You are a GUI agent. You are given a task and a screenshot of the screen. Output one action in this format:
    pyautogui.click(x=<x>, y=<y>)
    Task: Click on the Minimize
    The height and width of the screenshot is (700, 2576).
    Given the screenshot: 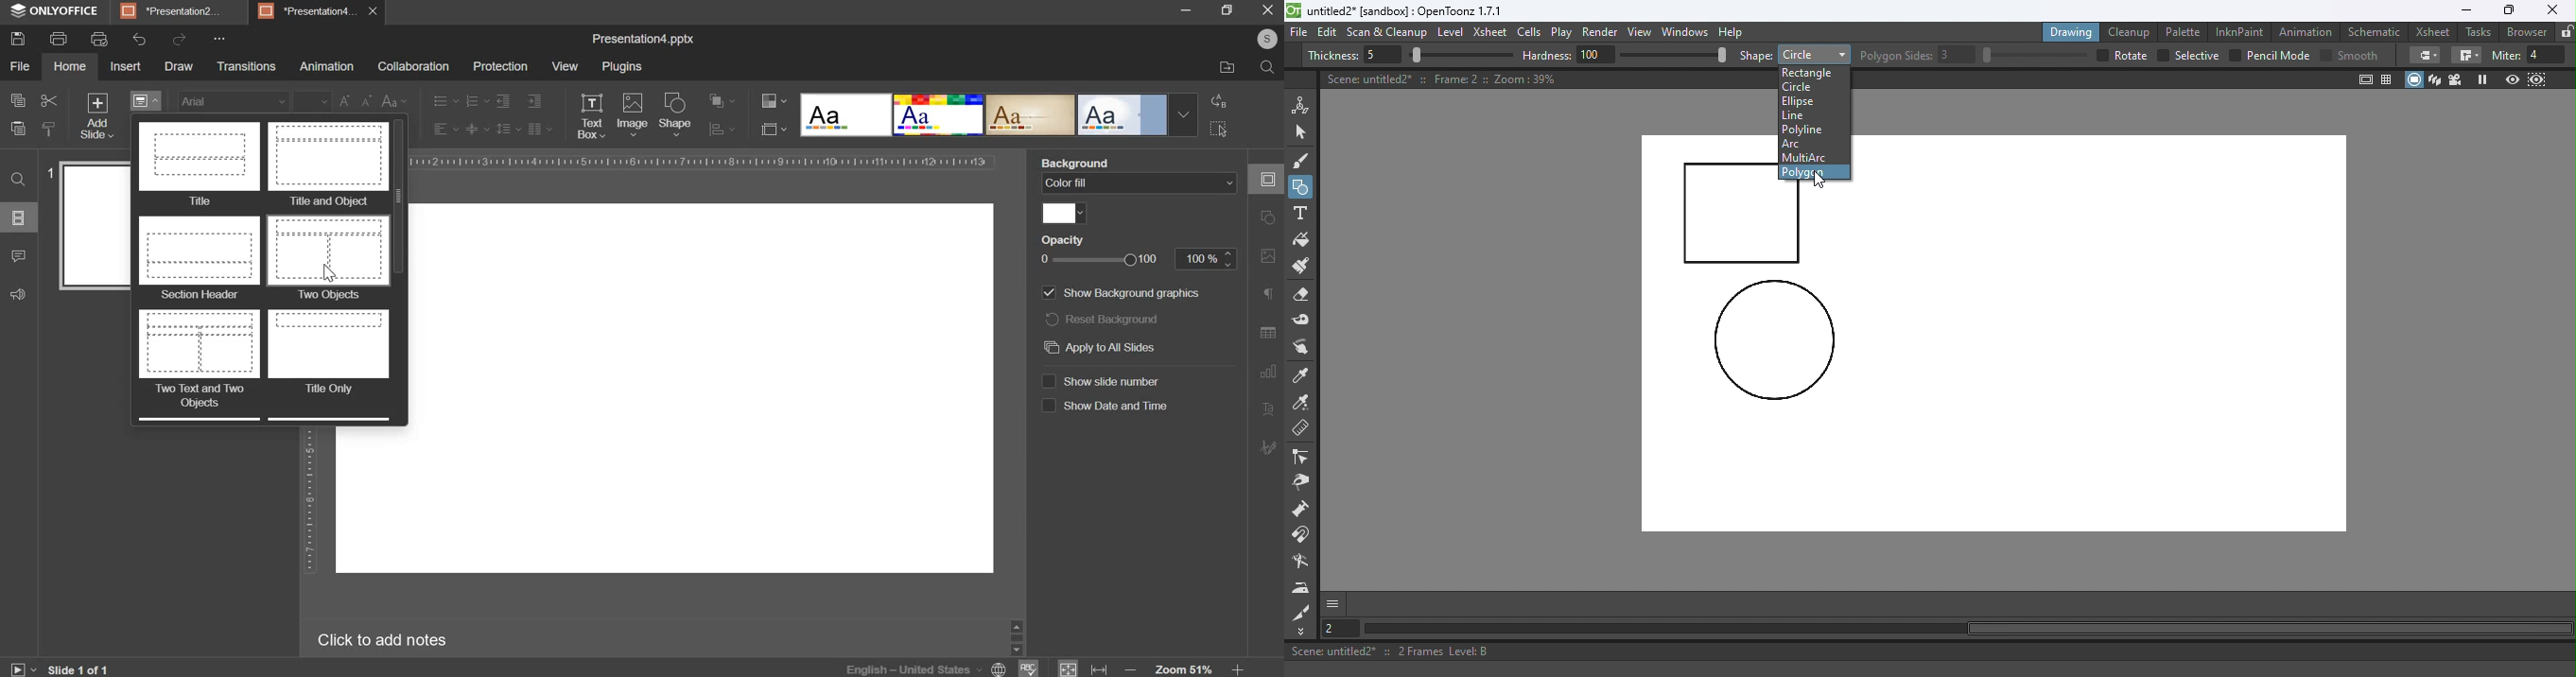 What is the action you would take?
    pyautogui.click(x=2465, y=10)
    